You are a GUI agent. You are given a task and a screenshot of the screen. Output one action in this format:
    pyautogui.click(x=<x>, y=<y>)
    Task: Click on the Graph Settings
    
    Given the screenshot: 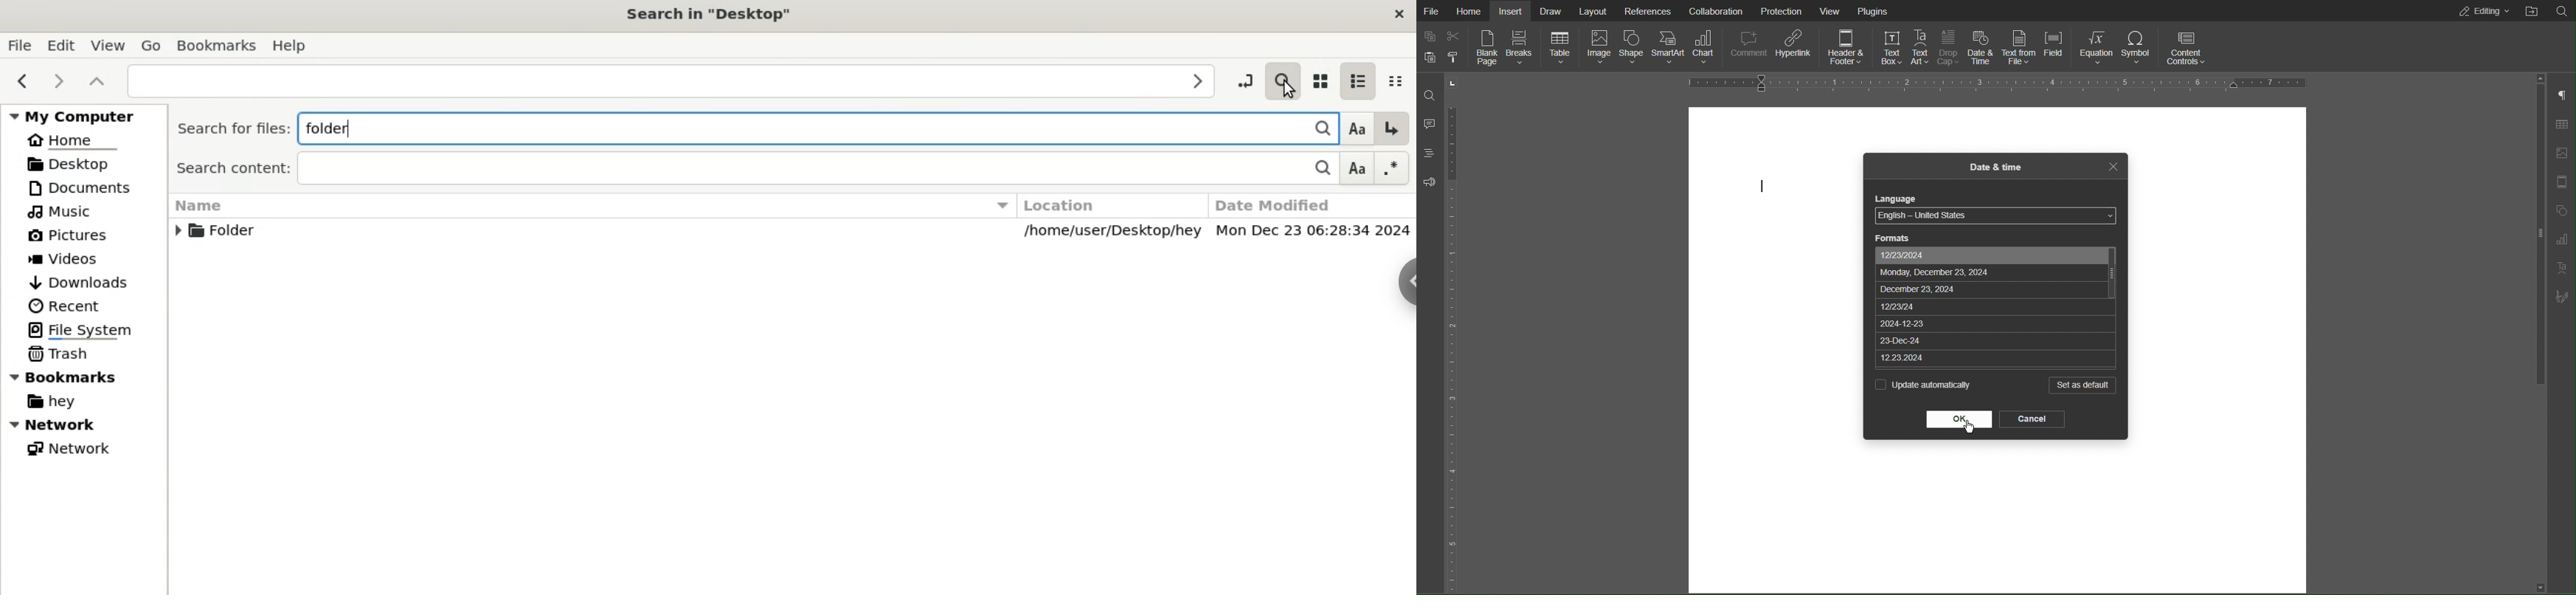 What is the action you would take?
    pyautogui.click(x=2566, y=240)
    